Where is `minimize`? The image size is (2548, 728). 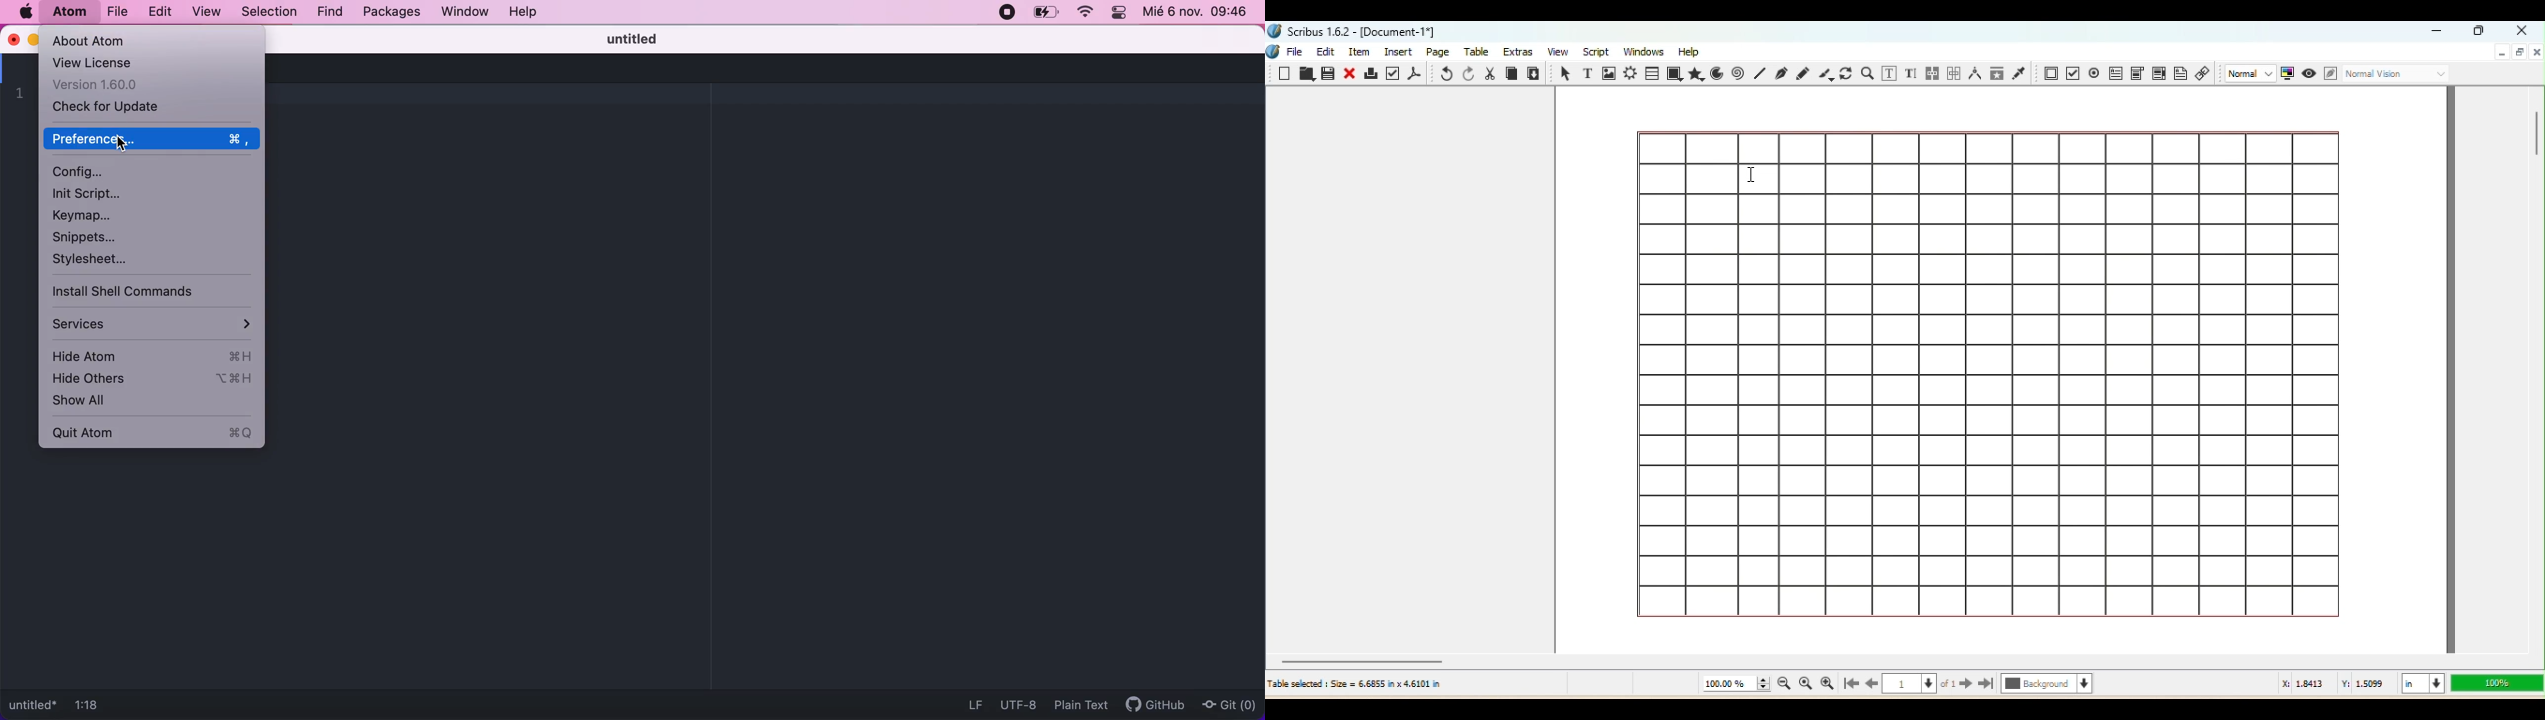 minimize is located at coordinates (34, 39).